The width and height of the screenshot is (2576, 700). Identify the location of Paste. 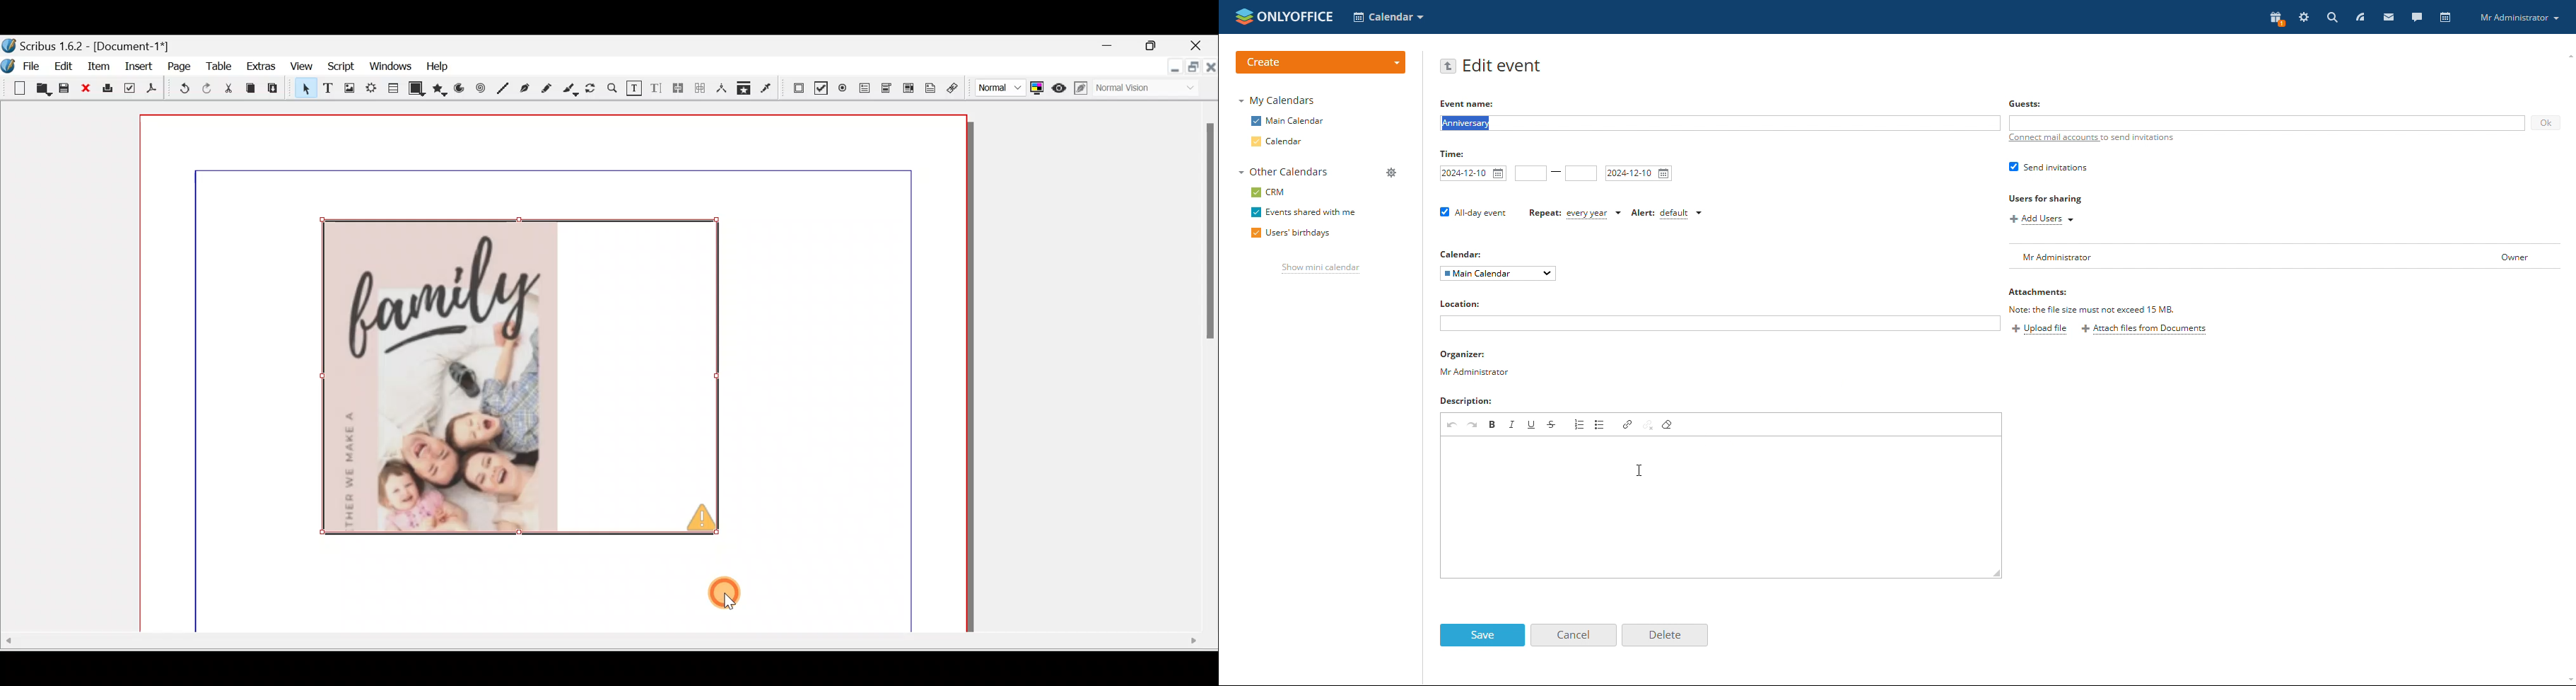
(276, 90).